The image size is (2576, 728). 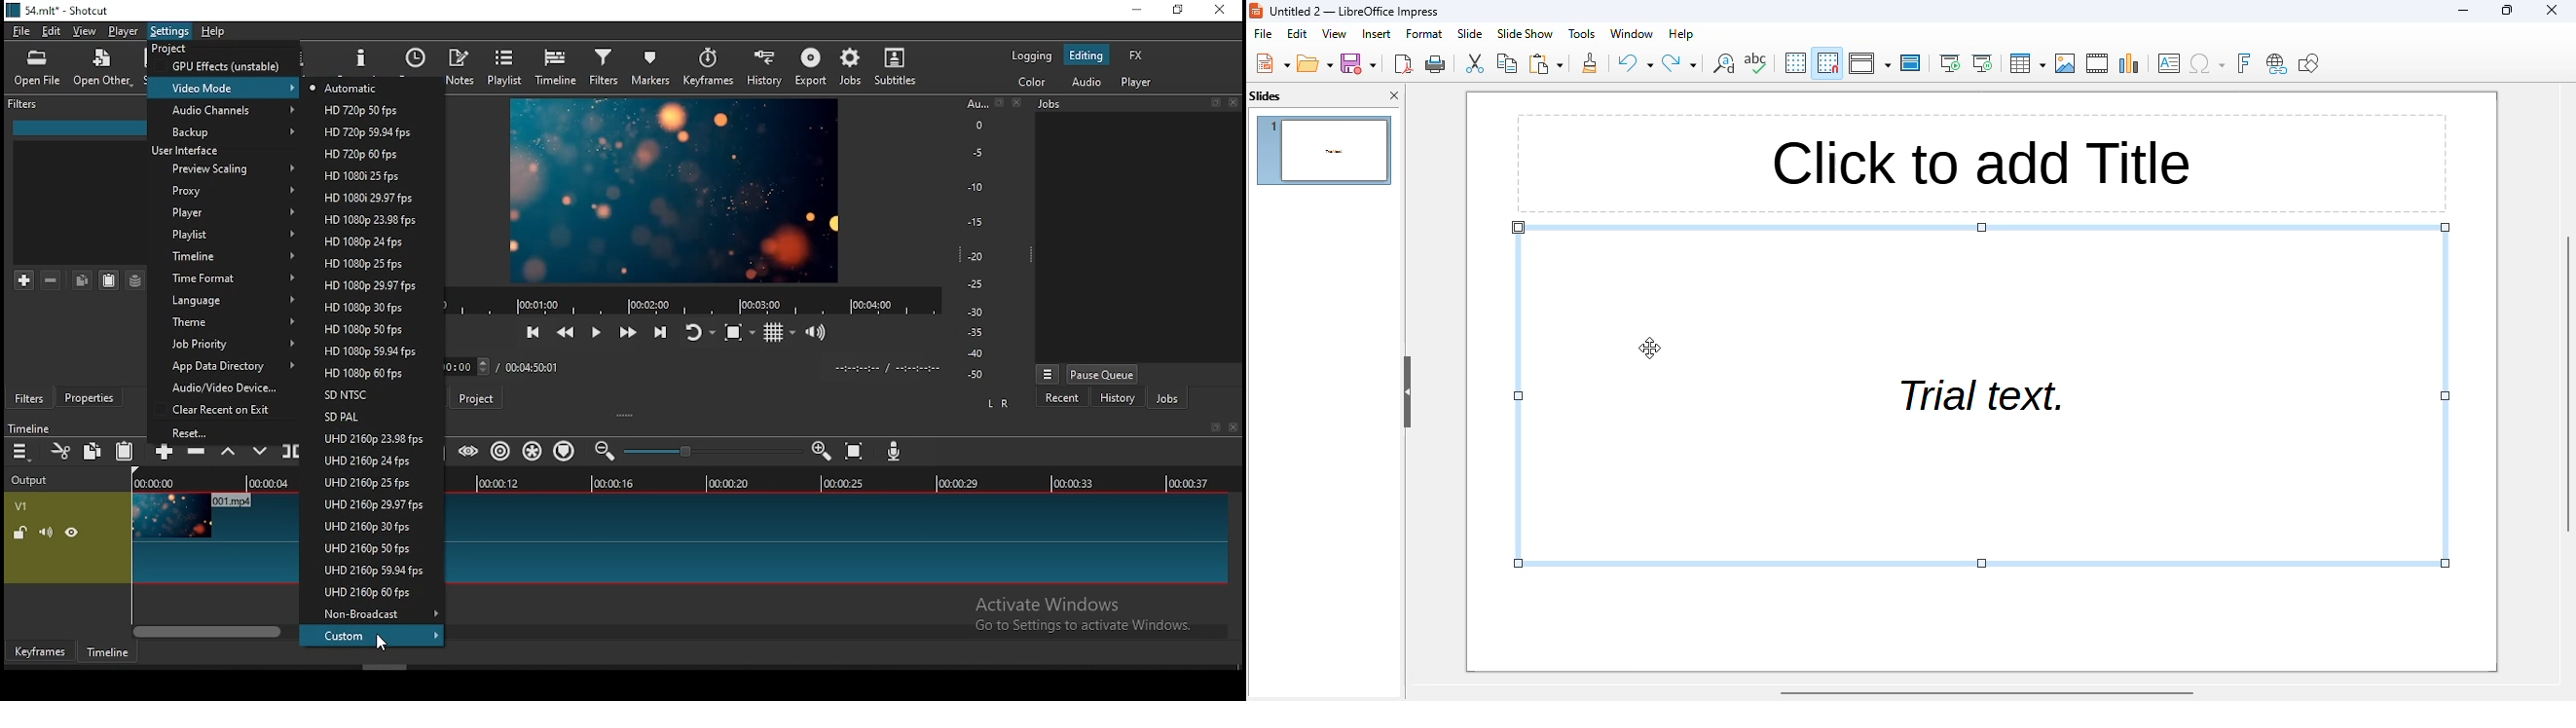 What do you see at coordinates (1982, 397) in the screenshot?
I see `trial text` at bounding box center [1982, 397].